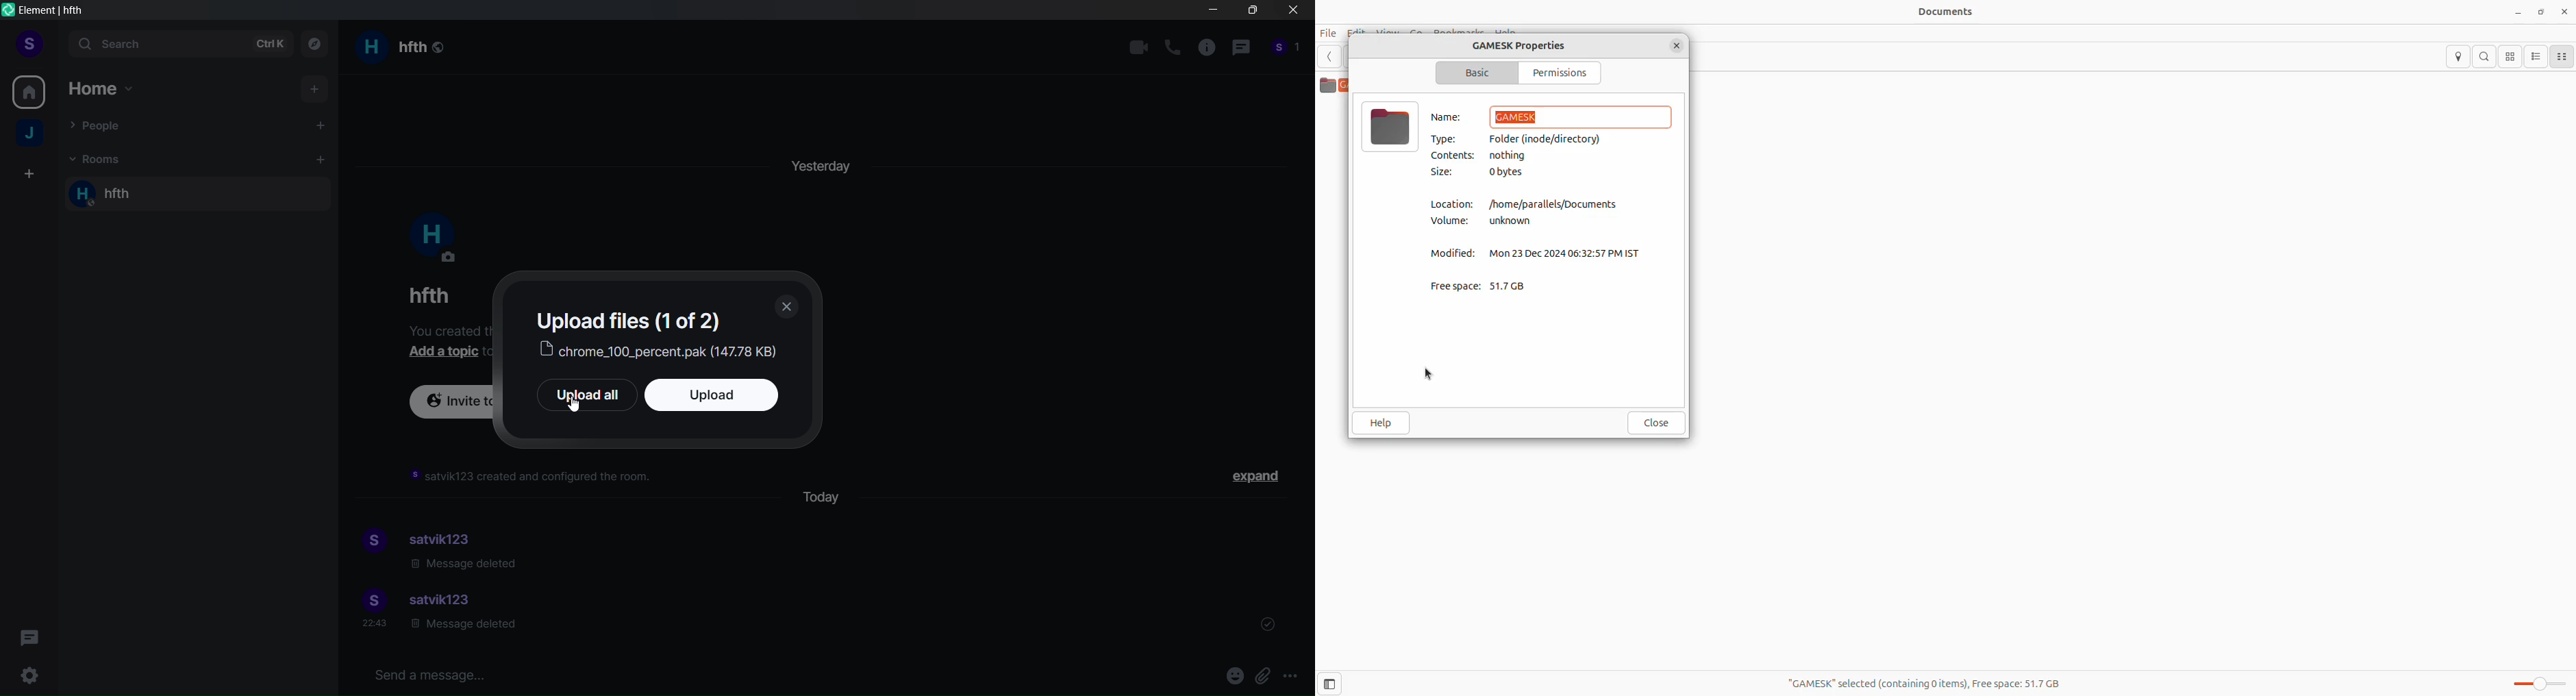 The width and height of the screenshot is (2576, 700). I want to click on Contents:, so click(1457, 156).